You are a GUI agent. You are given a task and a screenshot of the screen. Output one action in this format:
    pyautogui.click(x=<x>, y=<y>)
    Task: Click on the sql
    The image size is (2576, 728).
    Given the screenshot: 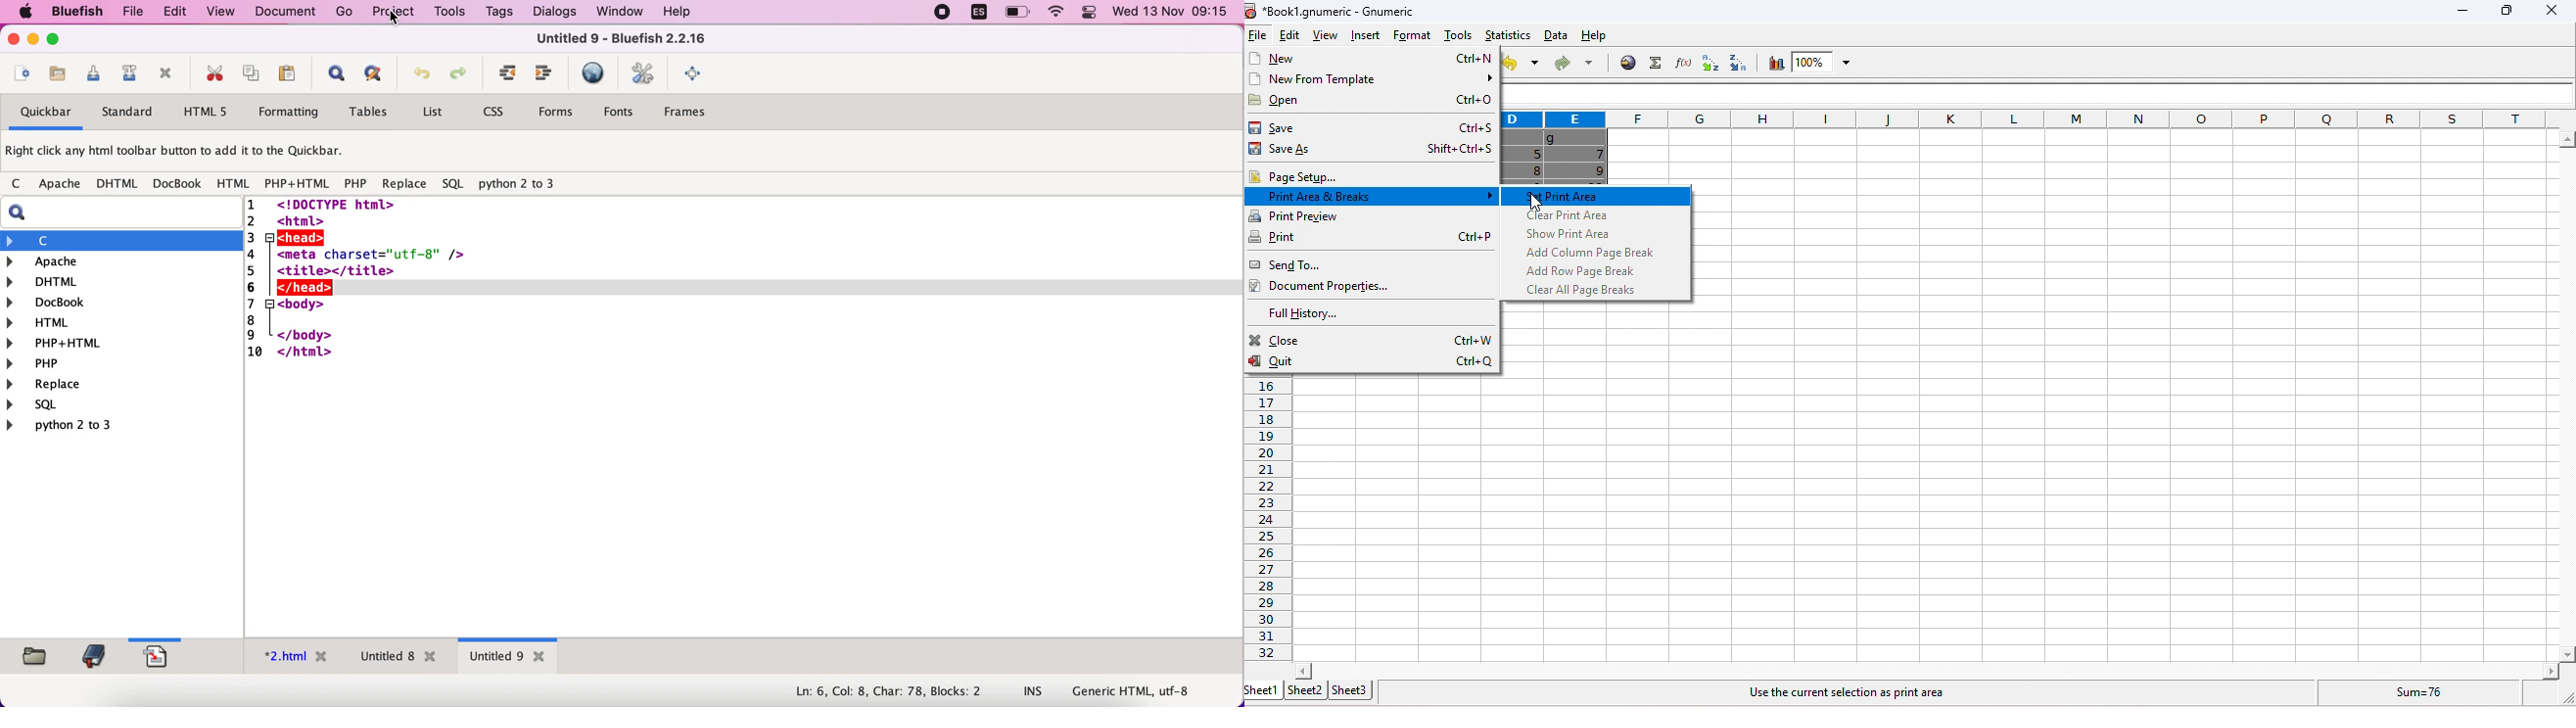 What is the action you would take?
    pyautogui.click(x=39, y=406)
    